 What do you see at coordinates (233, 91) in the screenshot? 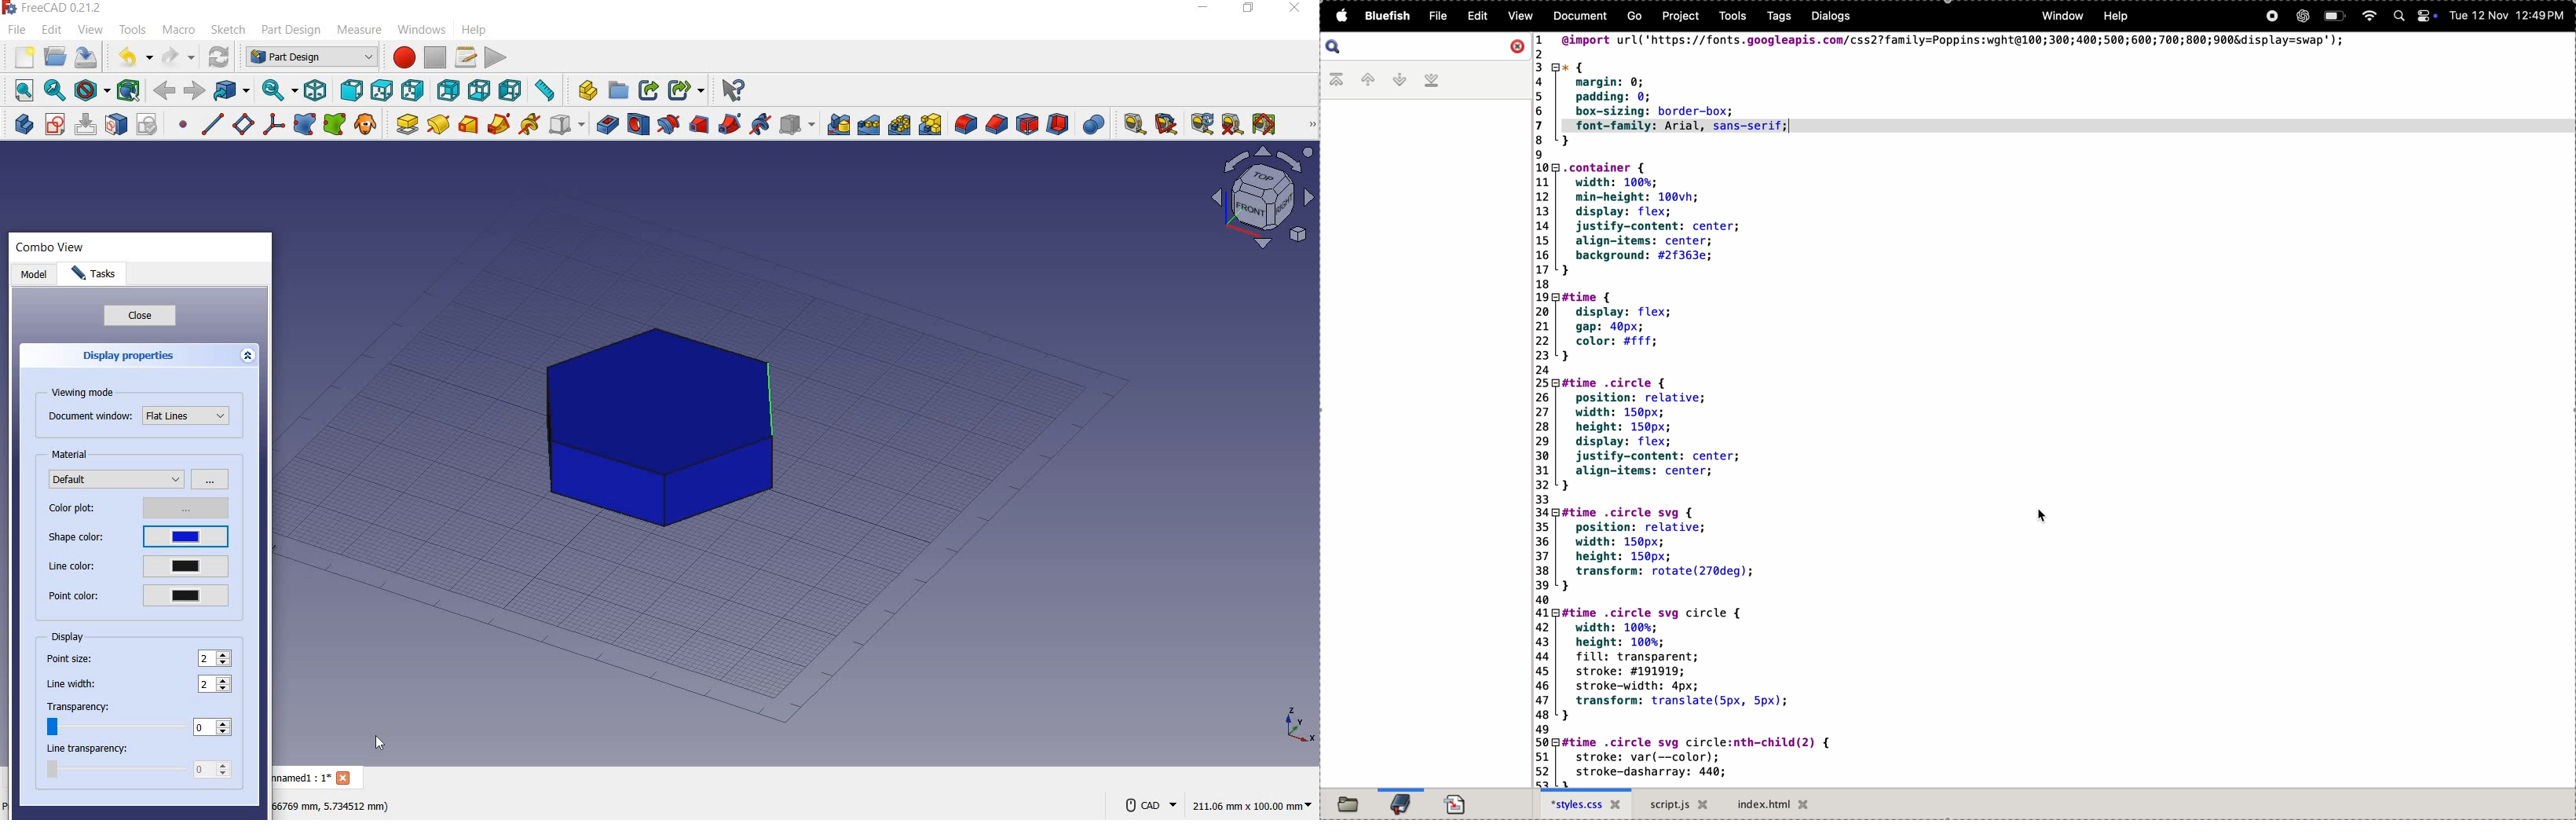
I see `go to linked object` at bounding box center [233, 91].